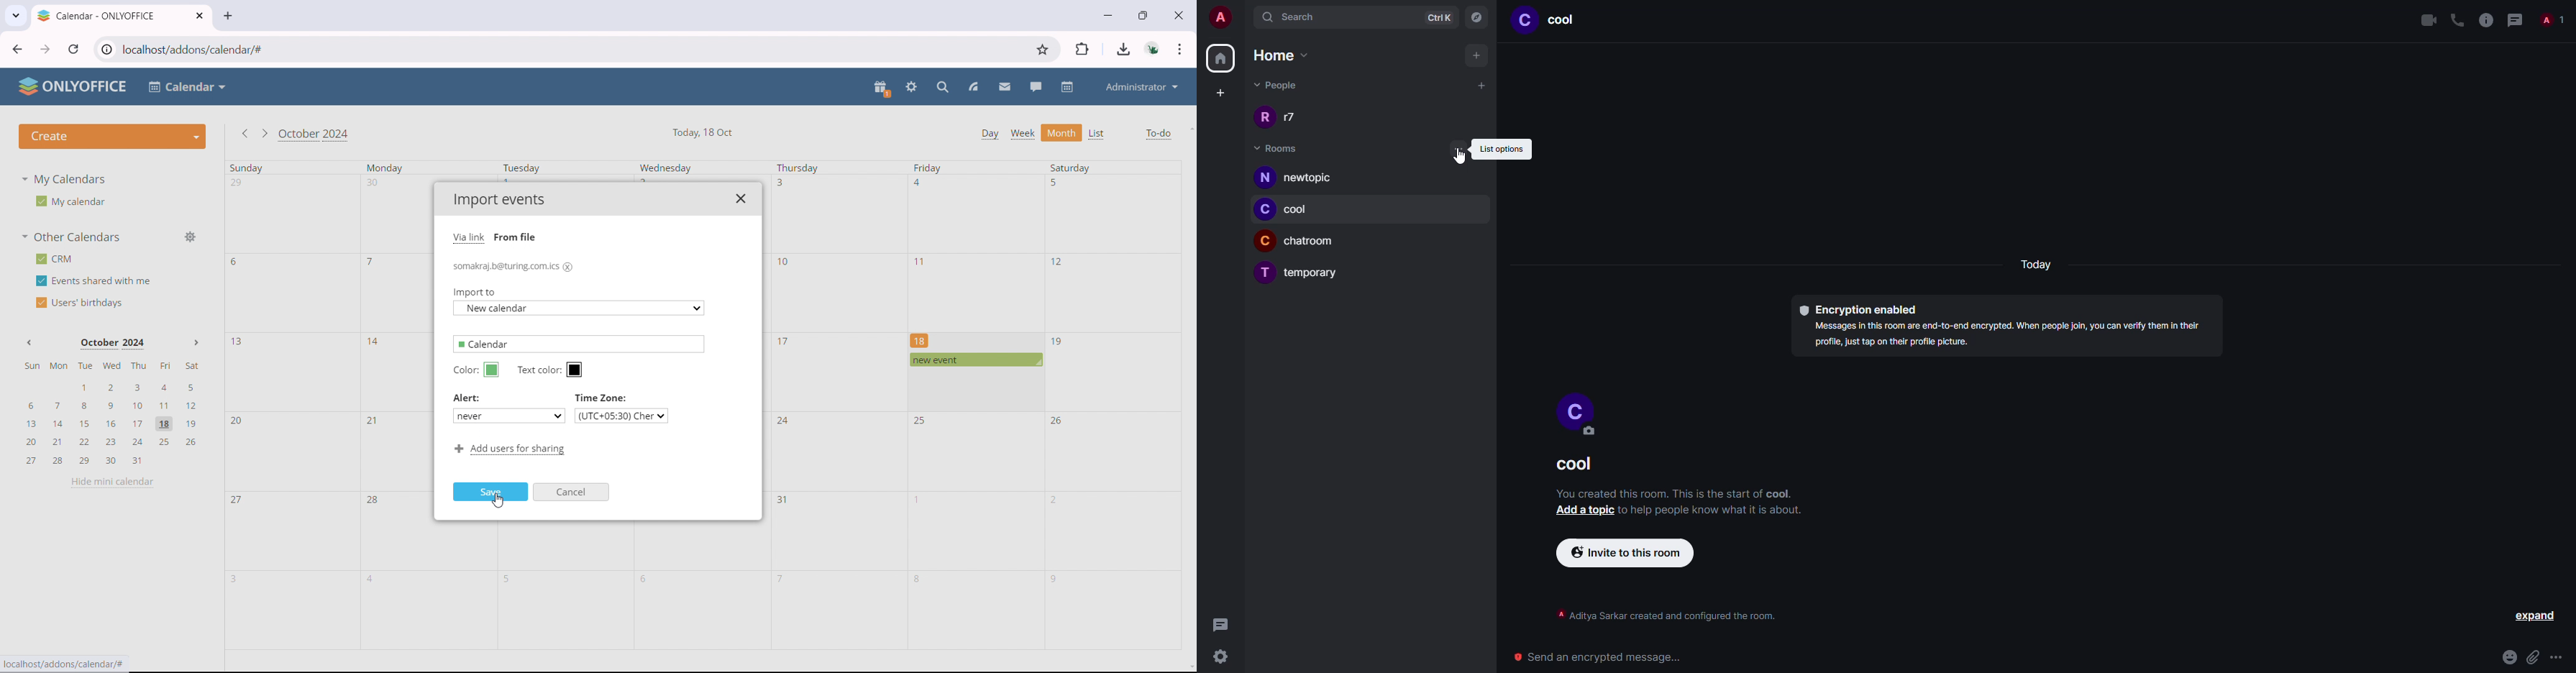  Describe the element at coordinates (783, 341) in the screenshot. I see `17` at that location.